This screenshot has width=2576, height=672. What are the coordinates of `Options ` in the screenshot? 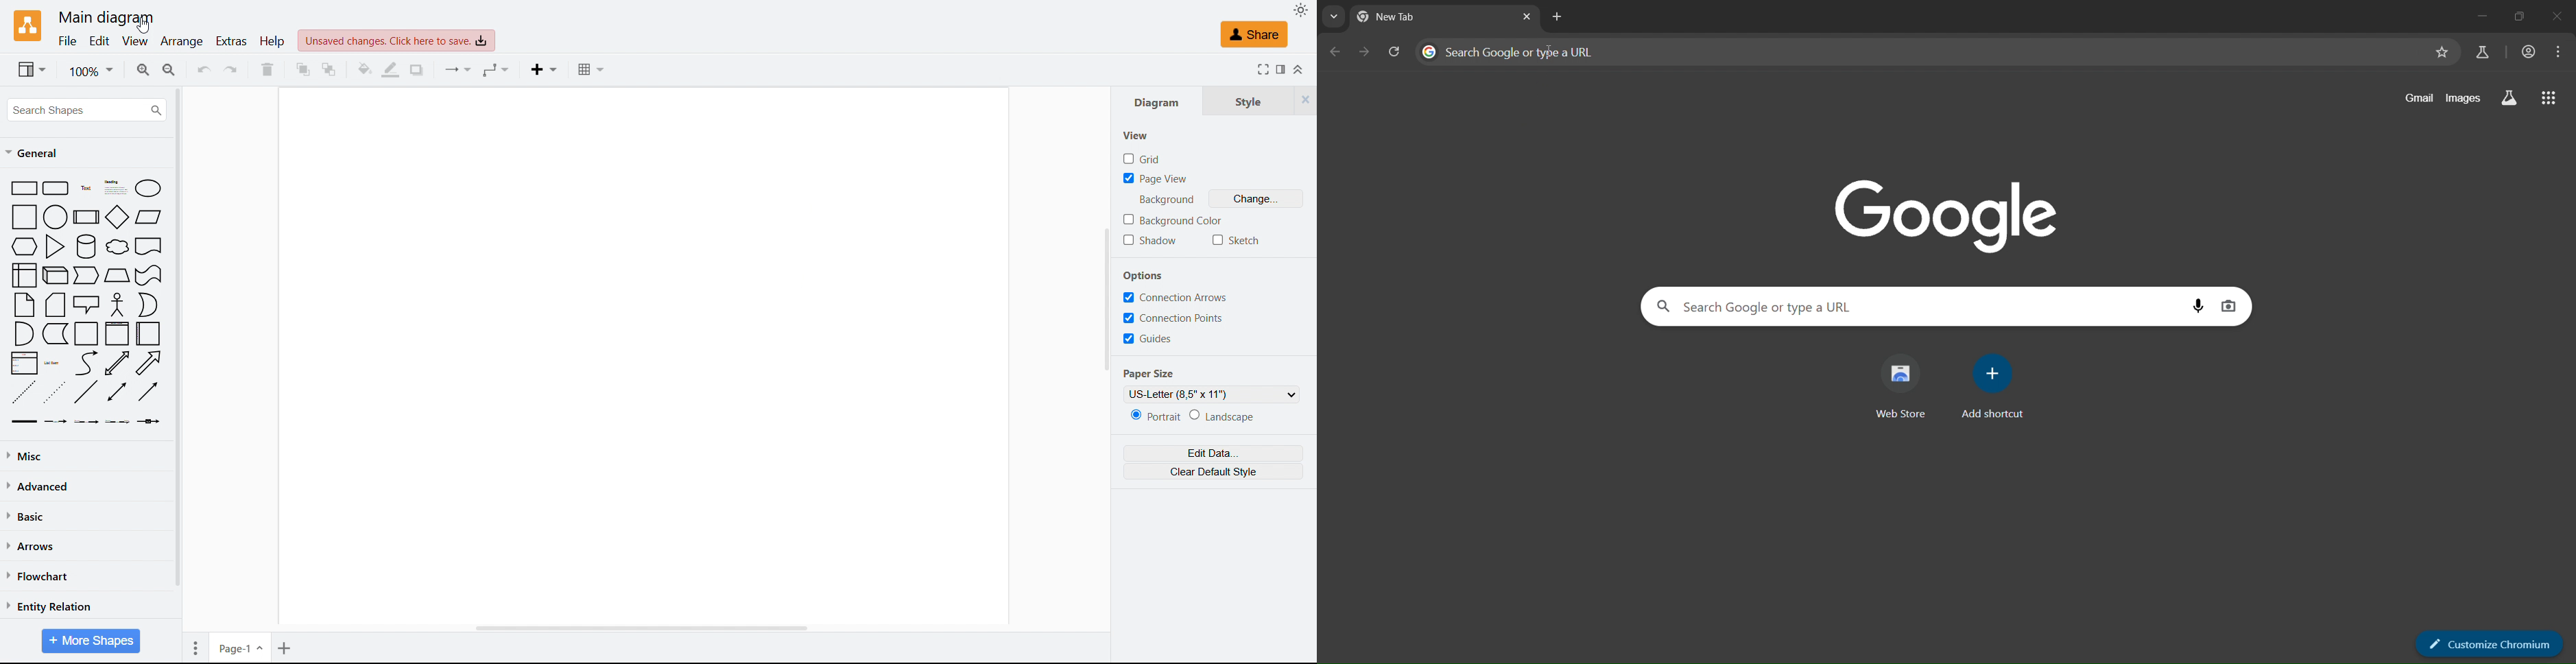 It's located at (1144, 276).